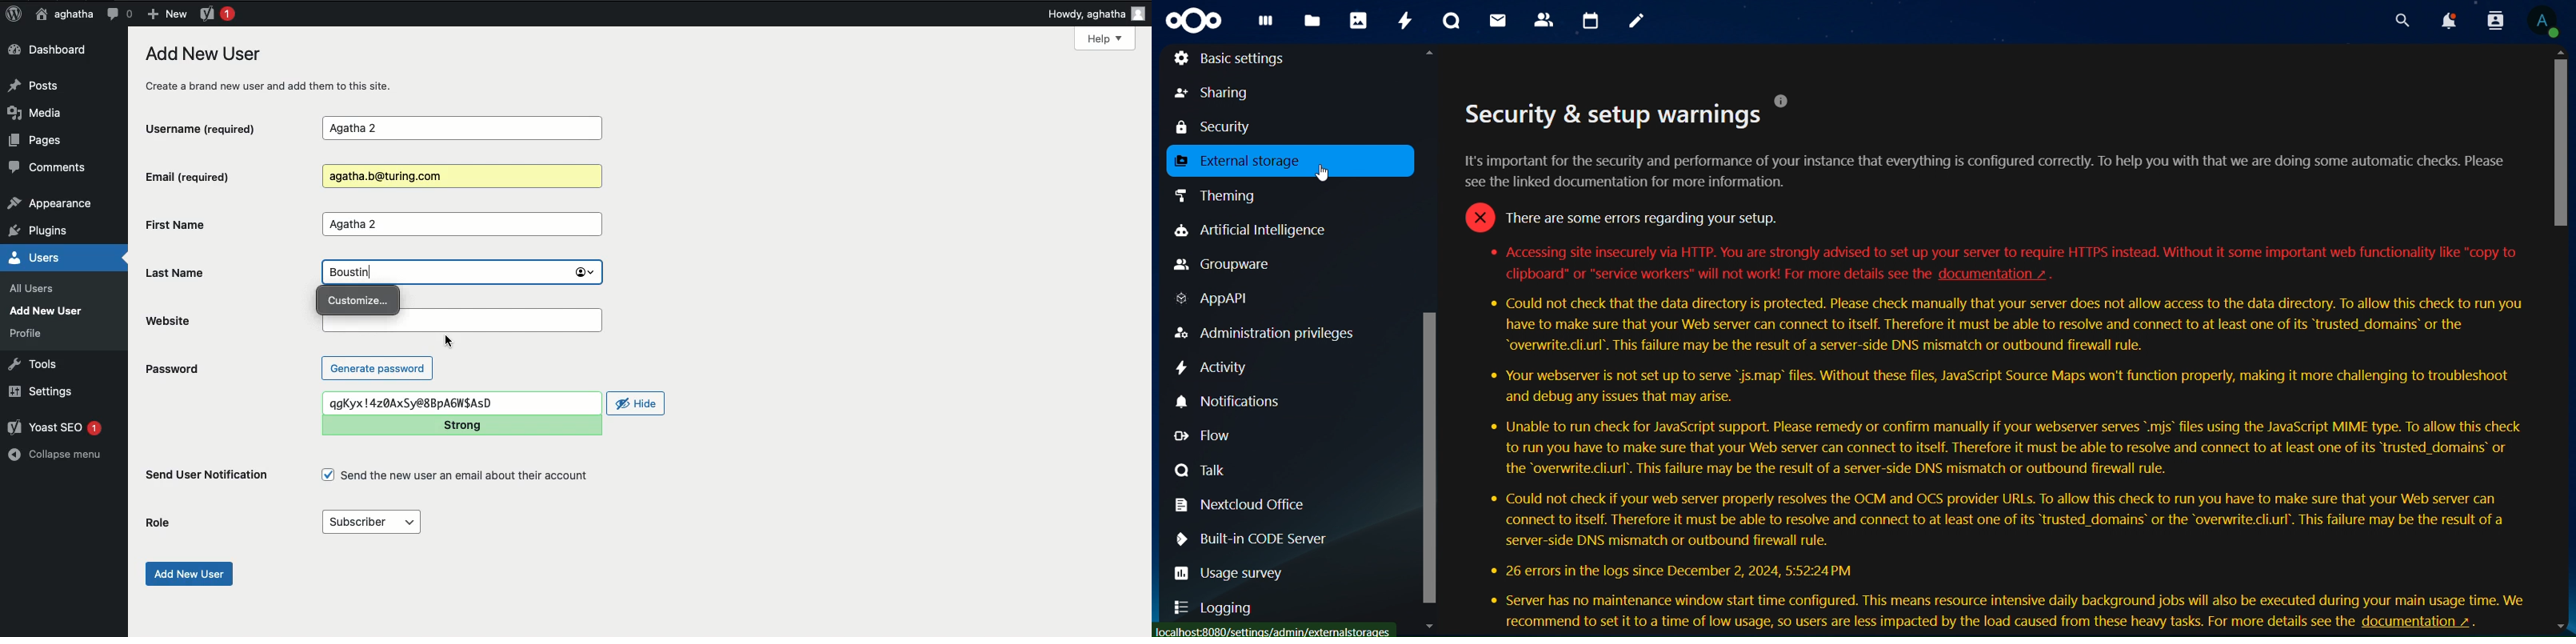 The width and height of the screenshot is (2576, 644). What do you see at coordinates (1224, 125) in the screenshot?
I see `security` at bounding box center [1224, 125].